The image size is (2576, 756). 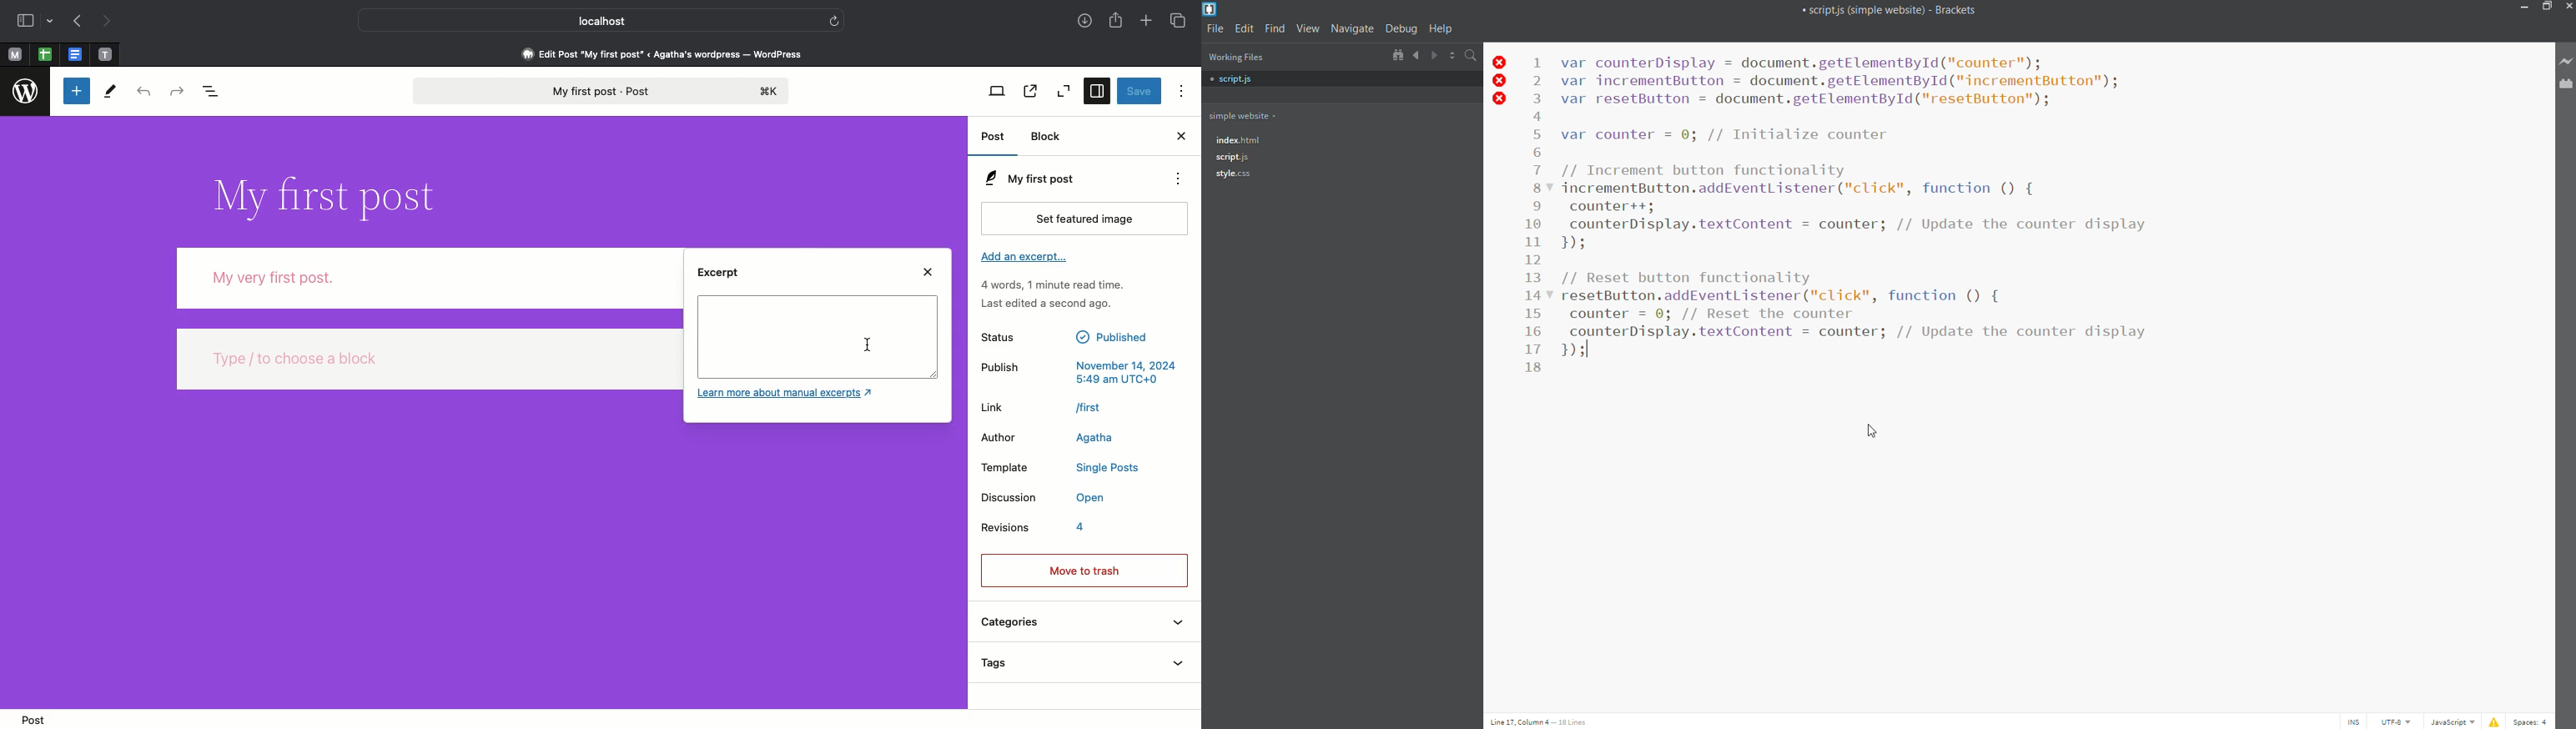 I want to click on search, so click(x=1474, y=54).